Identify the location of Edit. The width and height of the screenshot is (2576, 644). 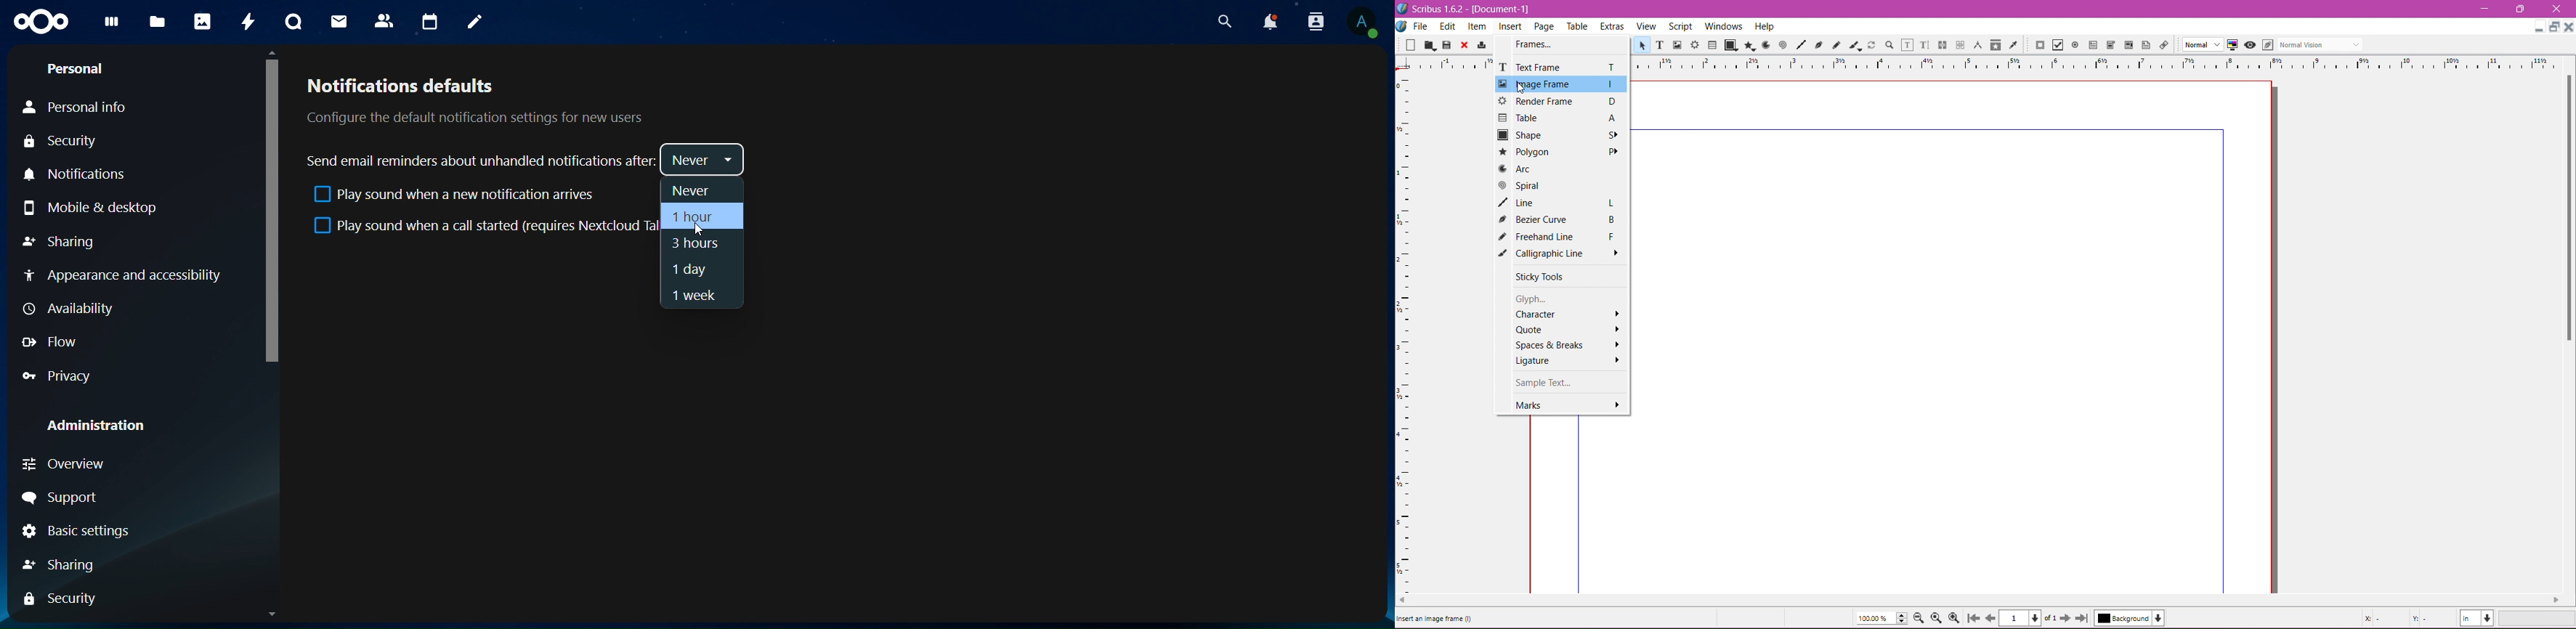
(1447, 27).